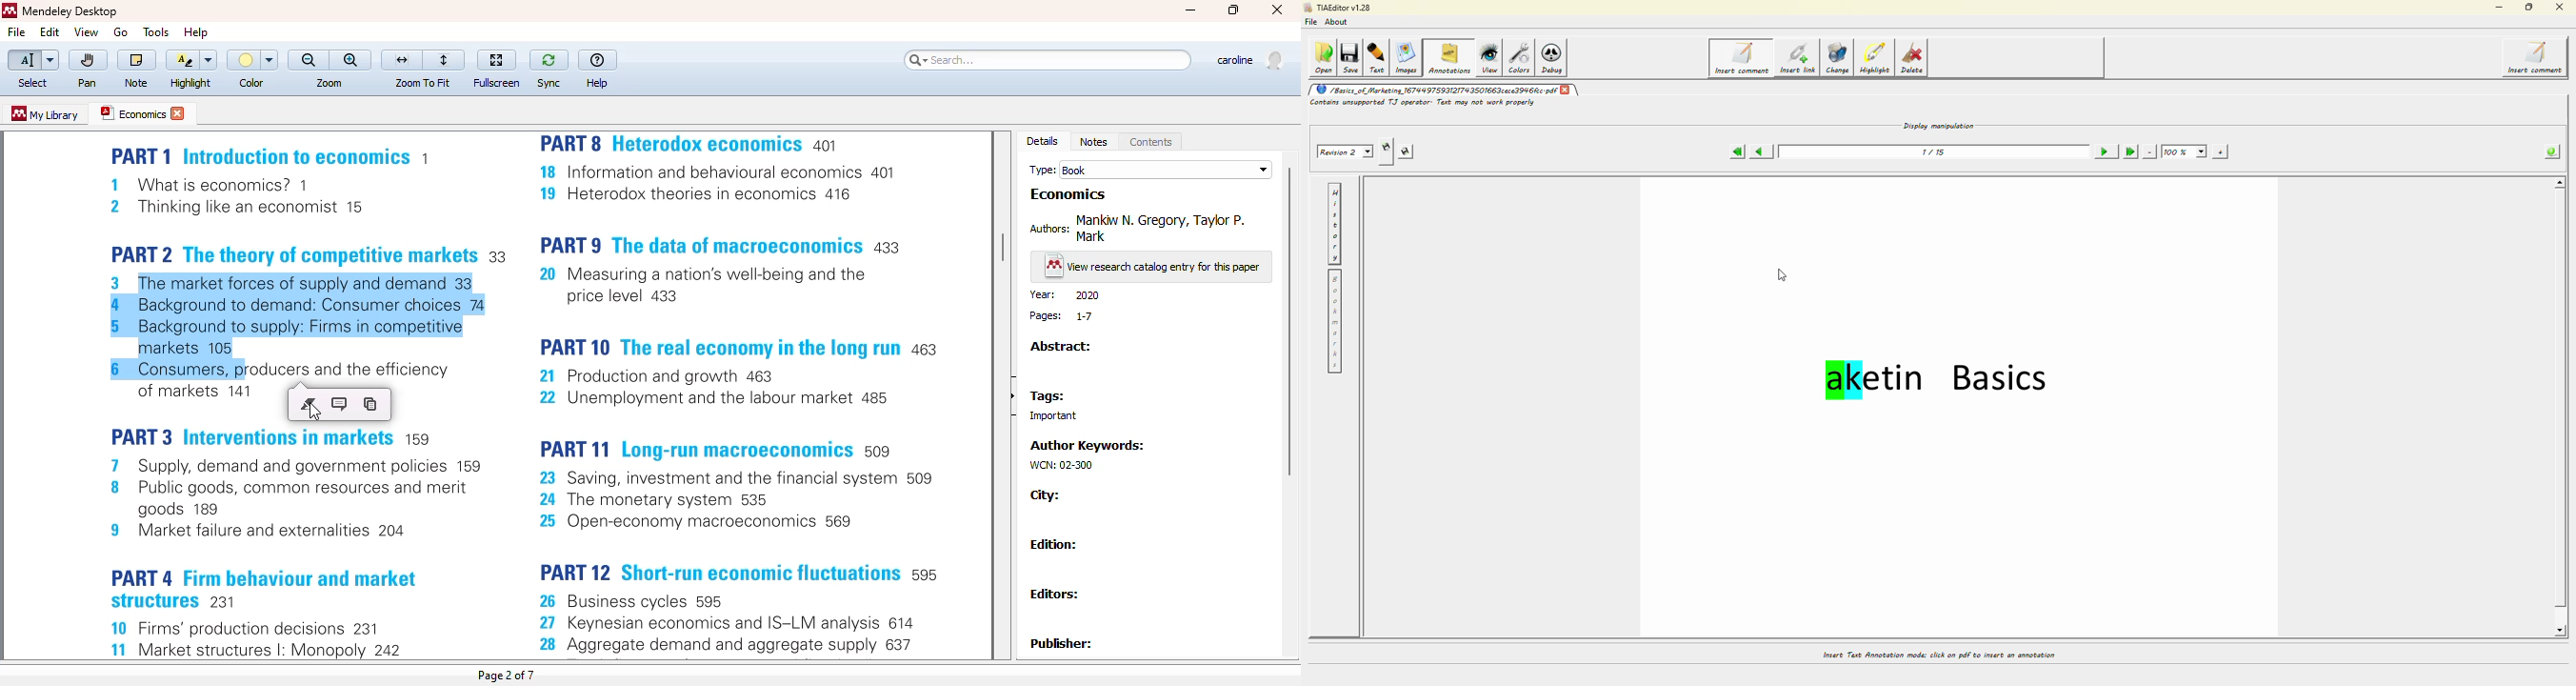 The height and width of the screenshot is (700, 2576). Describe the element at coordinates (1277, 10) in the screenshot. I see `close` at that location.